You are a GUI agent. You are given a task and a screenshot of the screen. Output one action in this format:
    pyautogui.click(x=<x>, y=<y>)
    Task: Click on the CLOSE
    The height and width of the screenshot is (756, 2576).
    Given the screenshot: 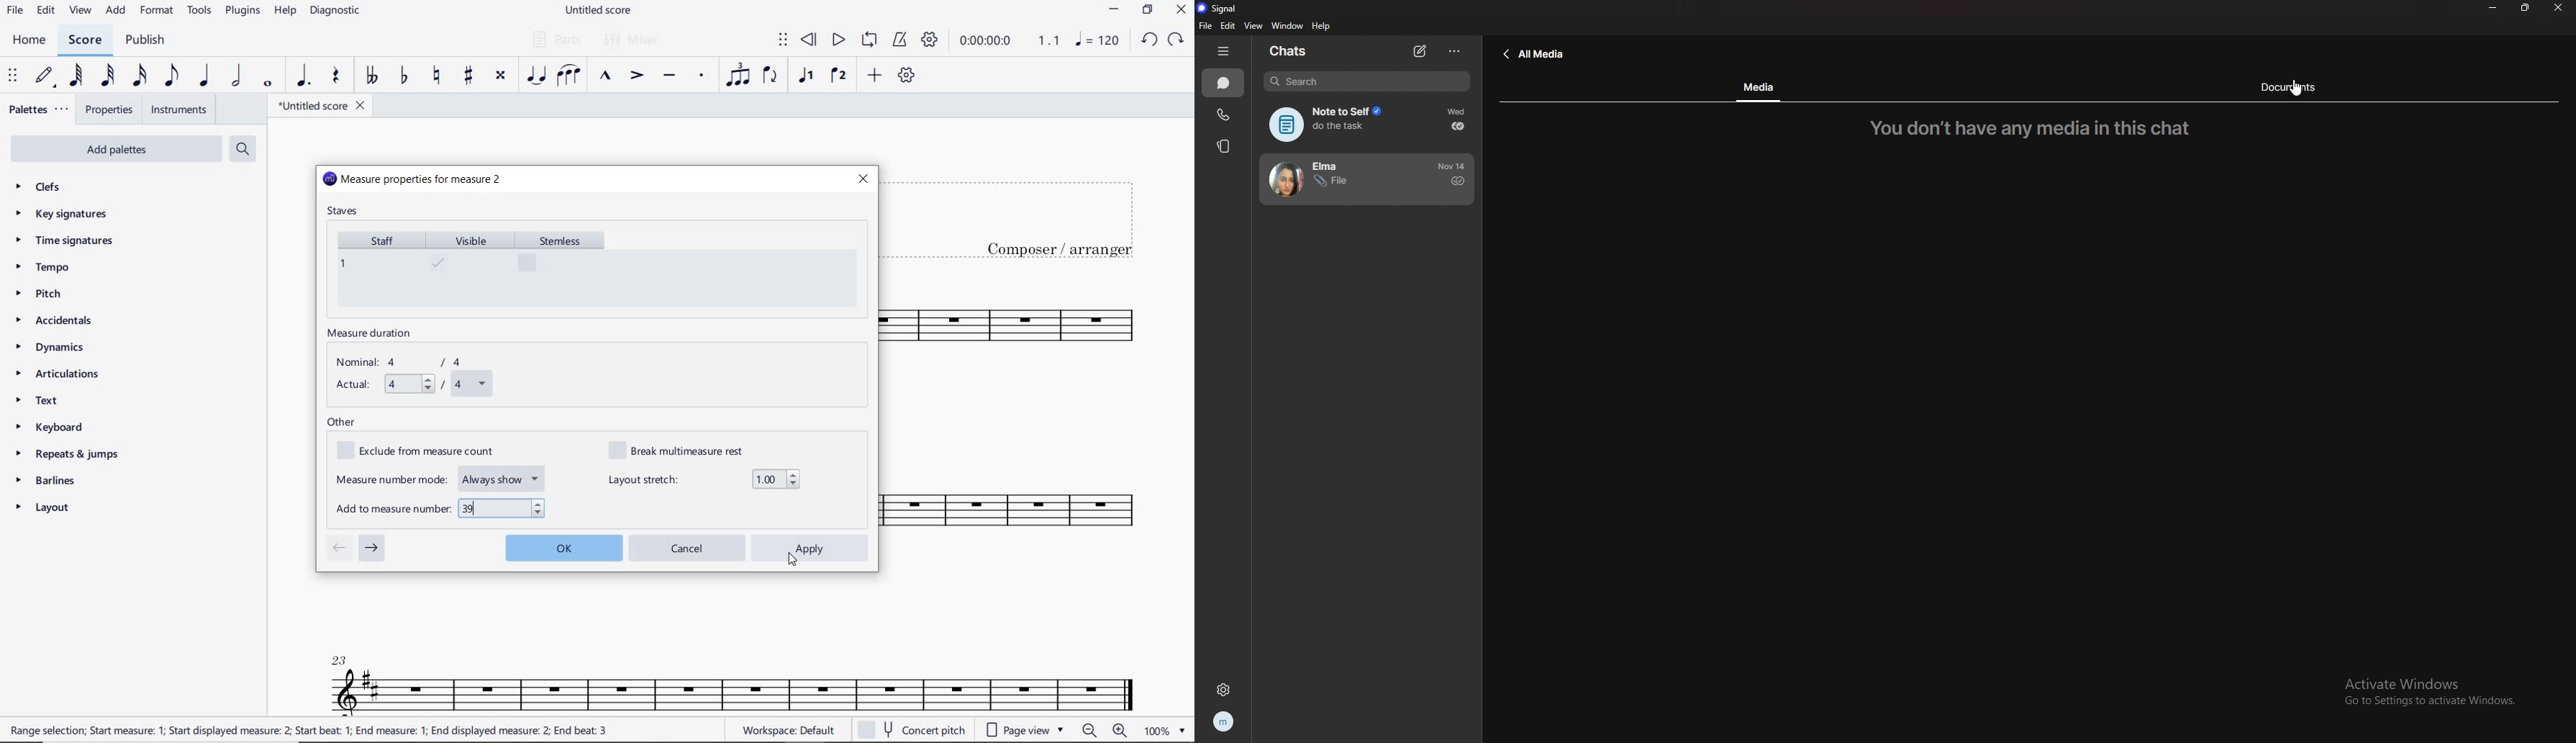 What is the action you would take?
    pyautogui.click(x=1181, y=11)
    